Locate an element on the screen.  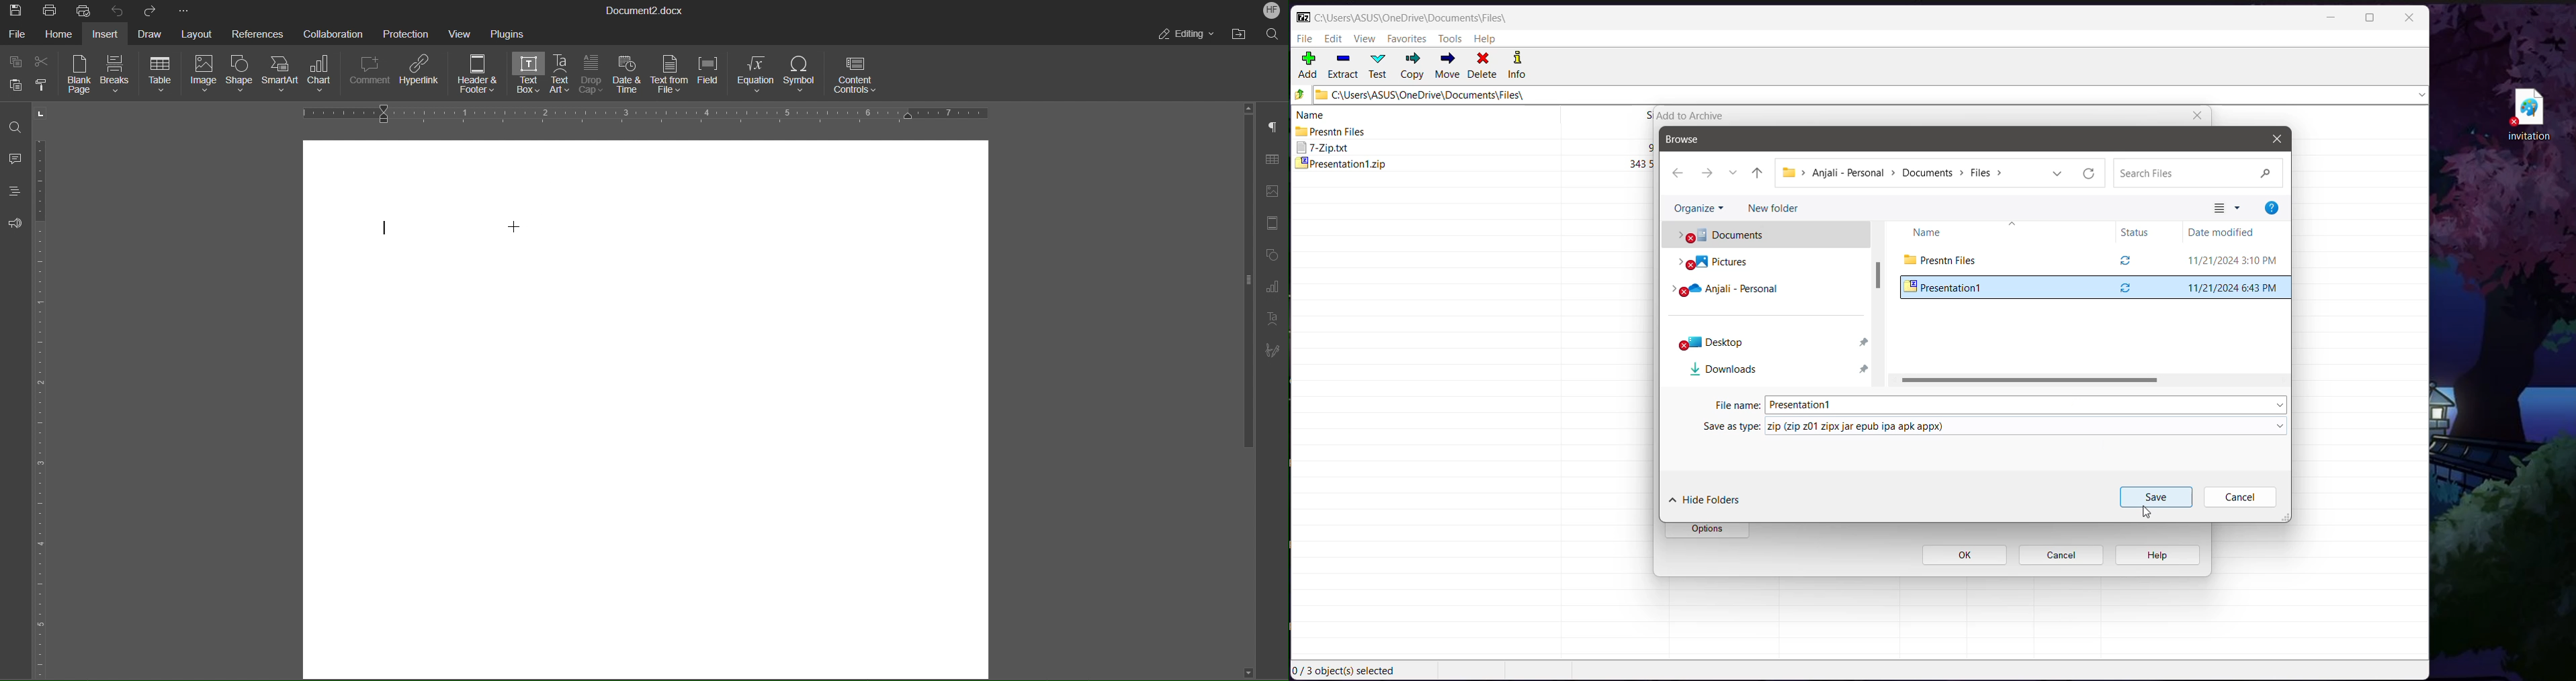
Comment is located at coordinates (370, 75).